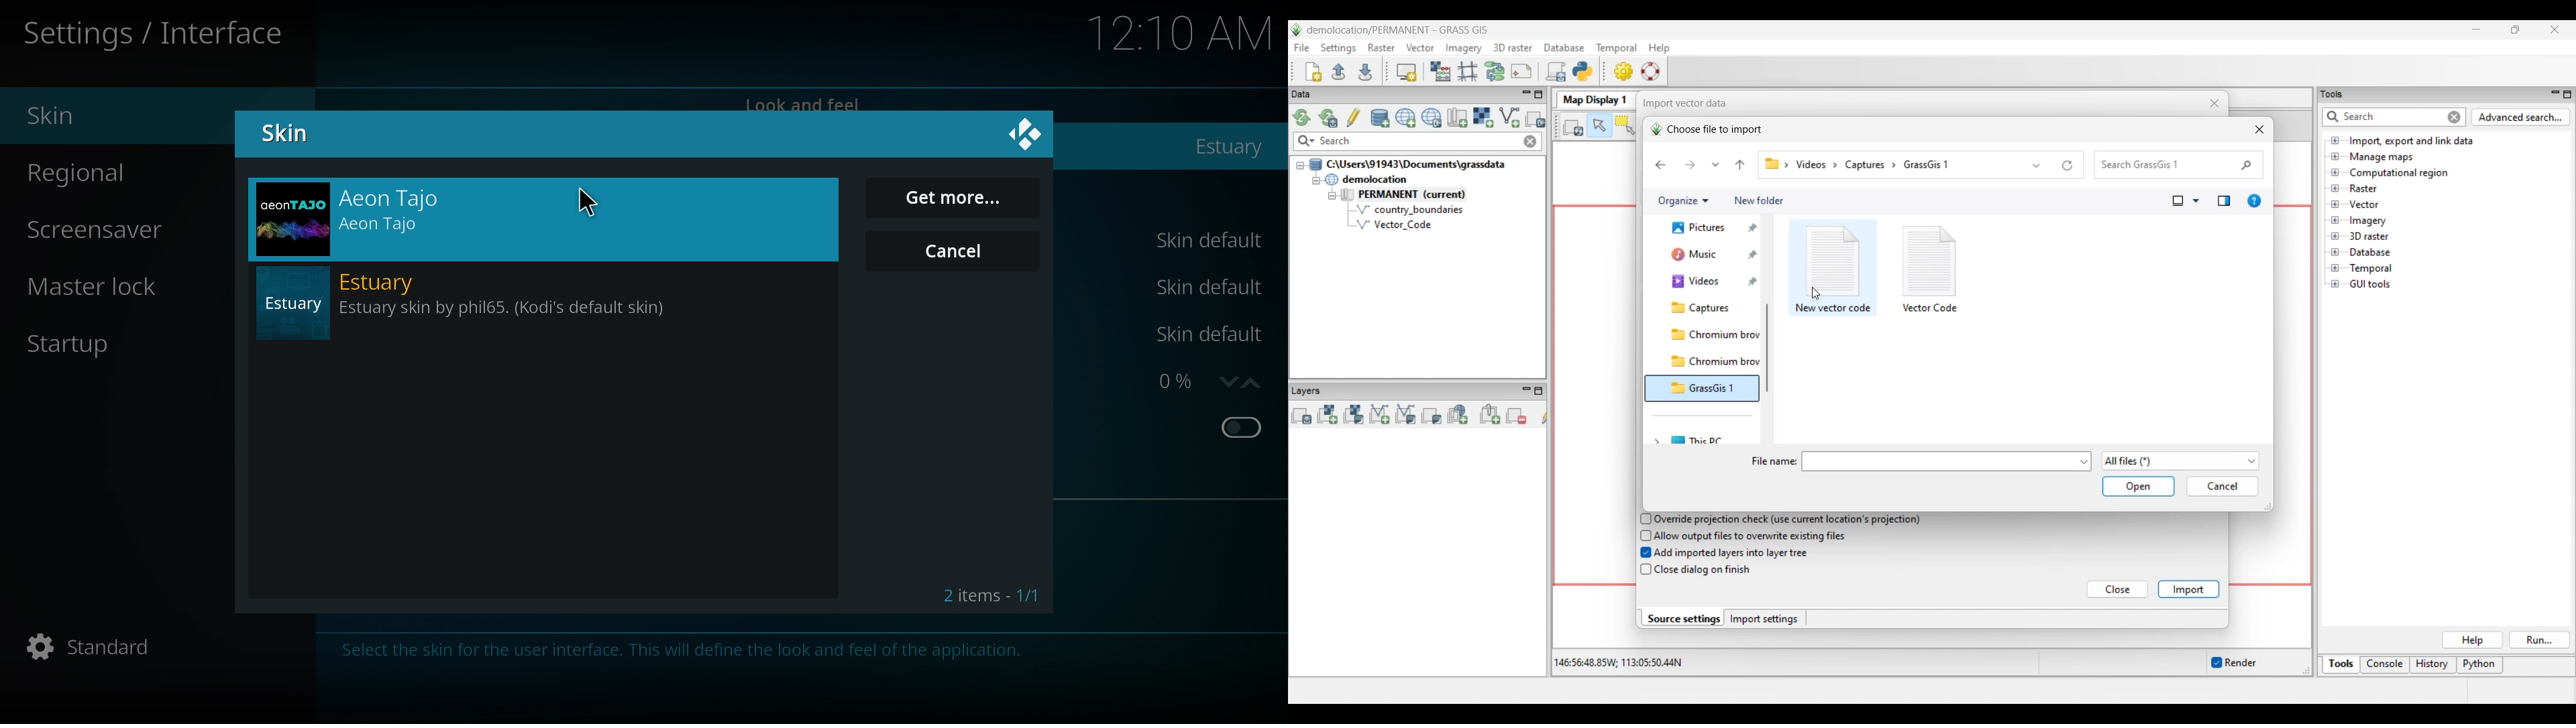 The image size is (2576, 728). What do you see at coordinates (112, 231) in the screenshot?
I see `screensaver` at bounding box center [112, 231].